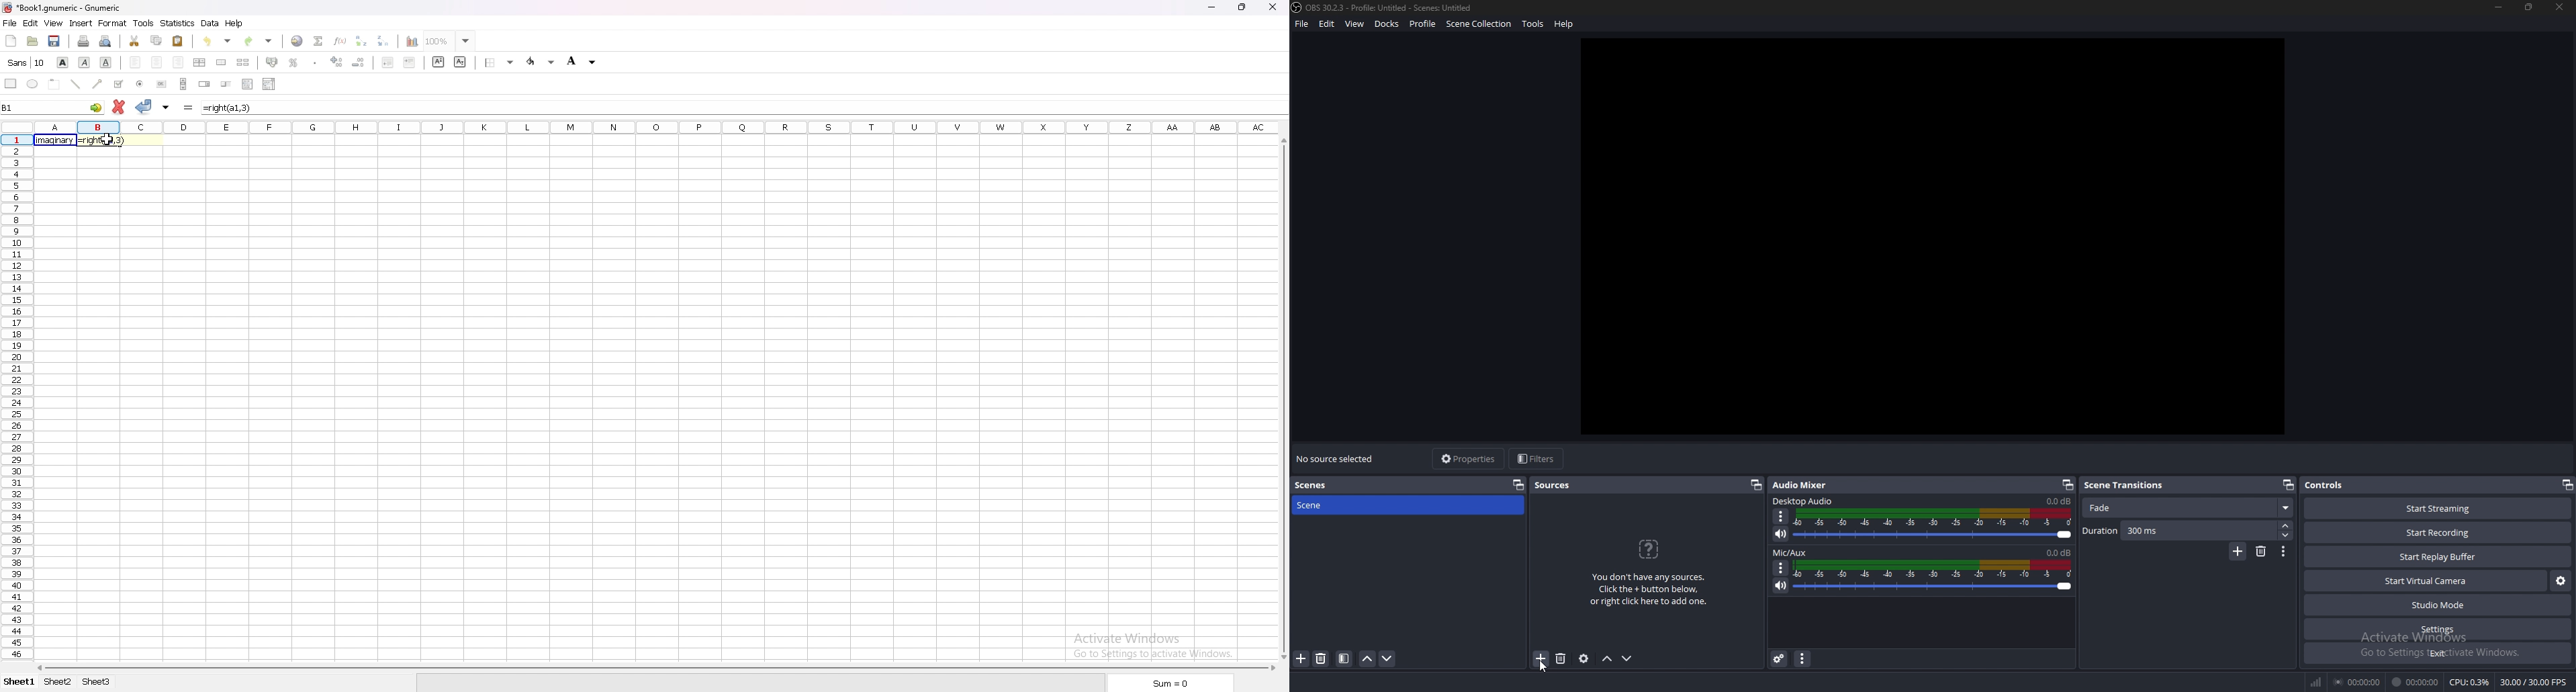  What do you see at coordinates (1422, 22) in the screenshot?
I see `profile` at bounding box center [1422, 22].